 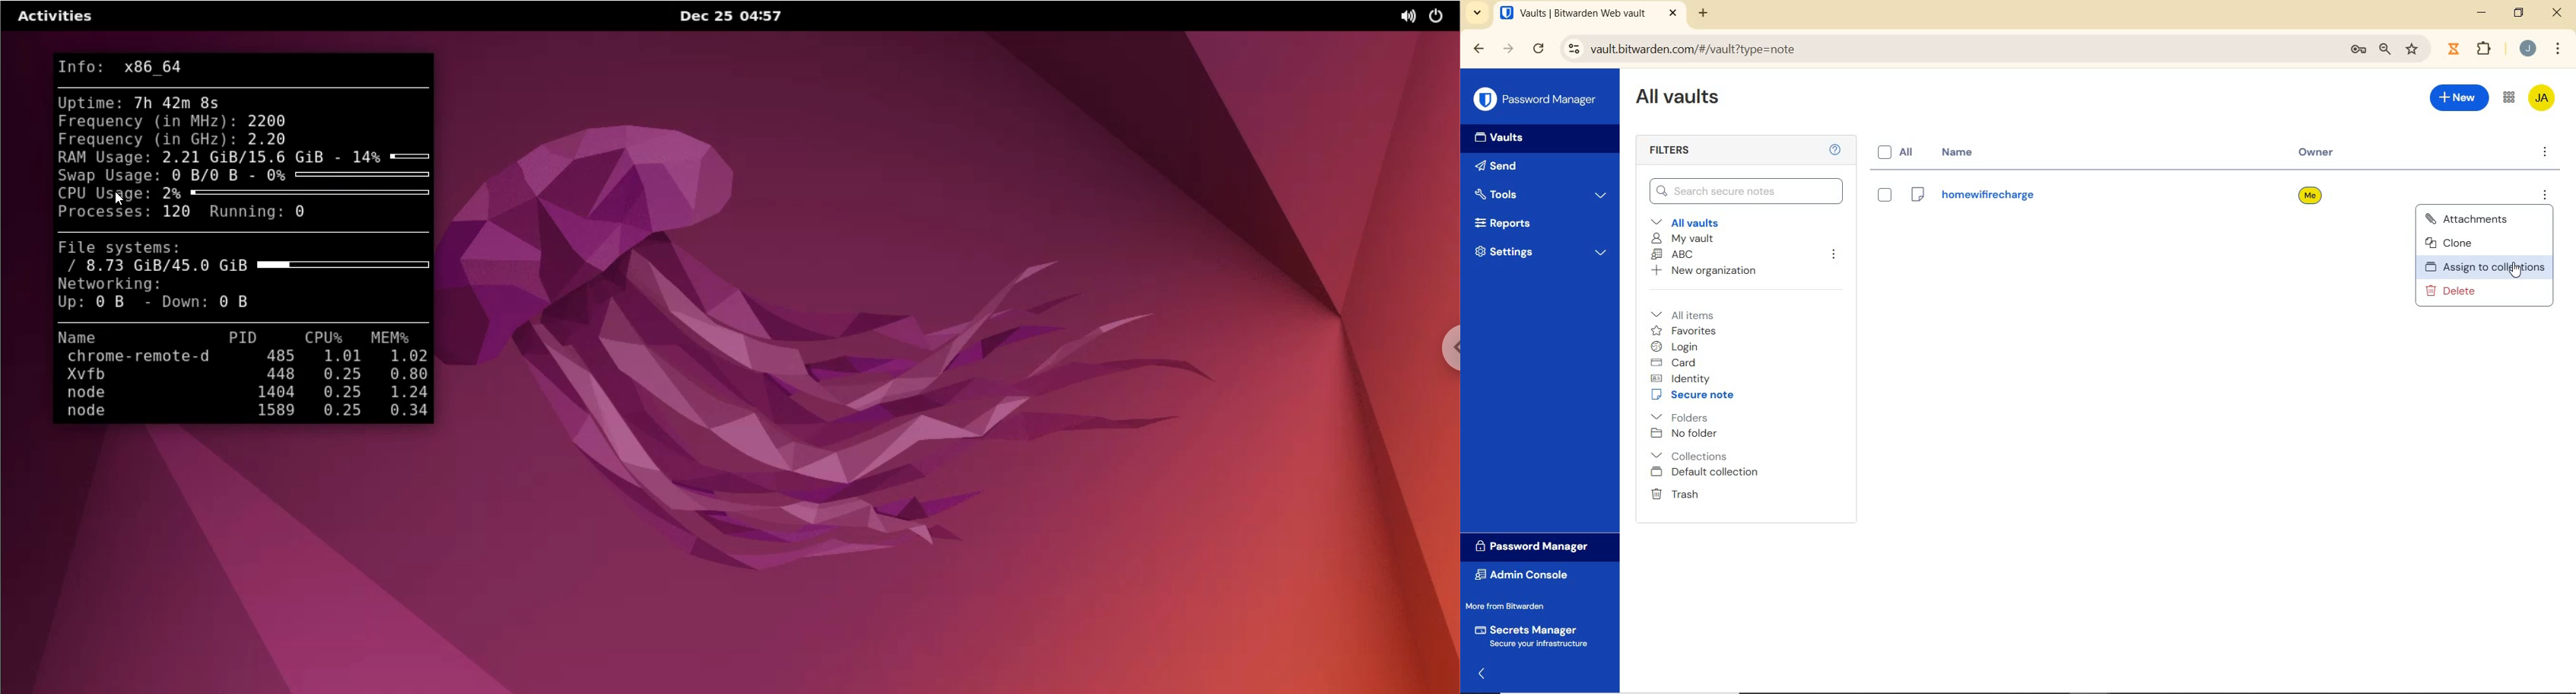 What do you see at coordinates (1945, 50) in the screenshot?
I see `address bar` at bounding box center [1945, 50].